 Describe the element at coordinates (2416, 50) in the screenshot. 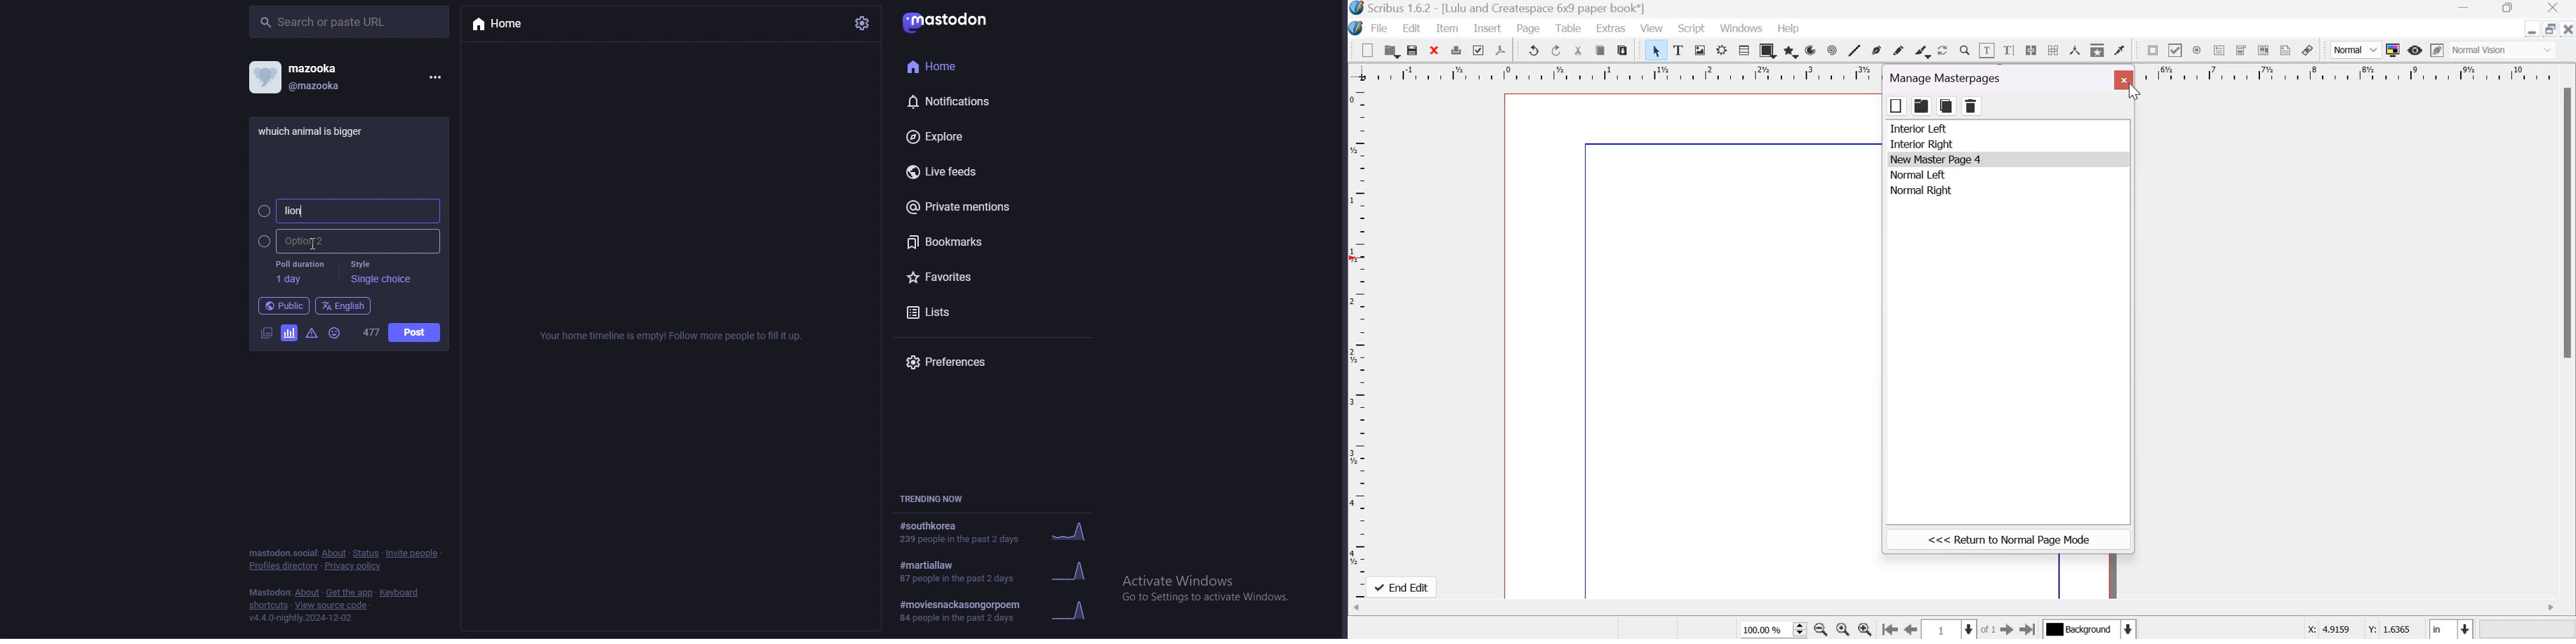

I see `Preview Mode` at that location.